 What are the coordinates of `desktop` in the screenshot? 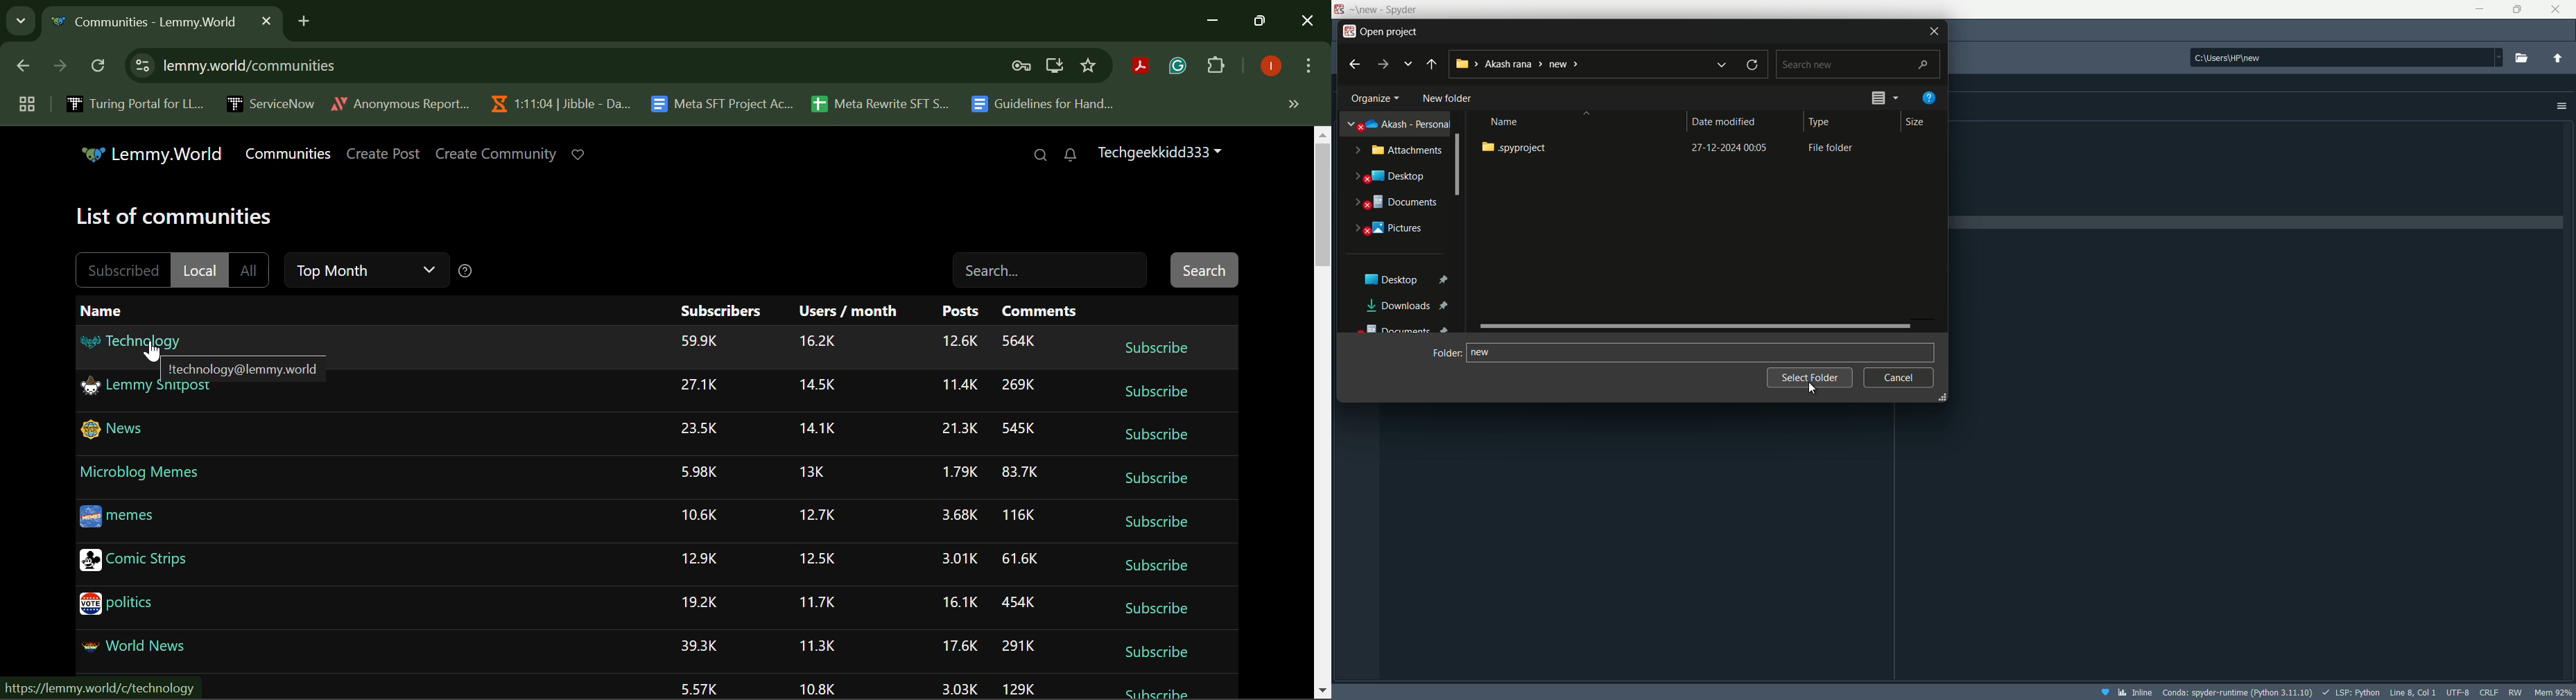 It's located at (1391, 178).